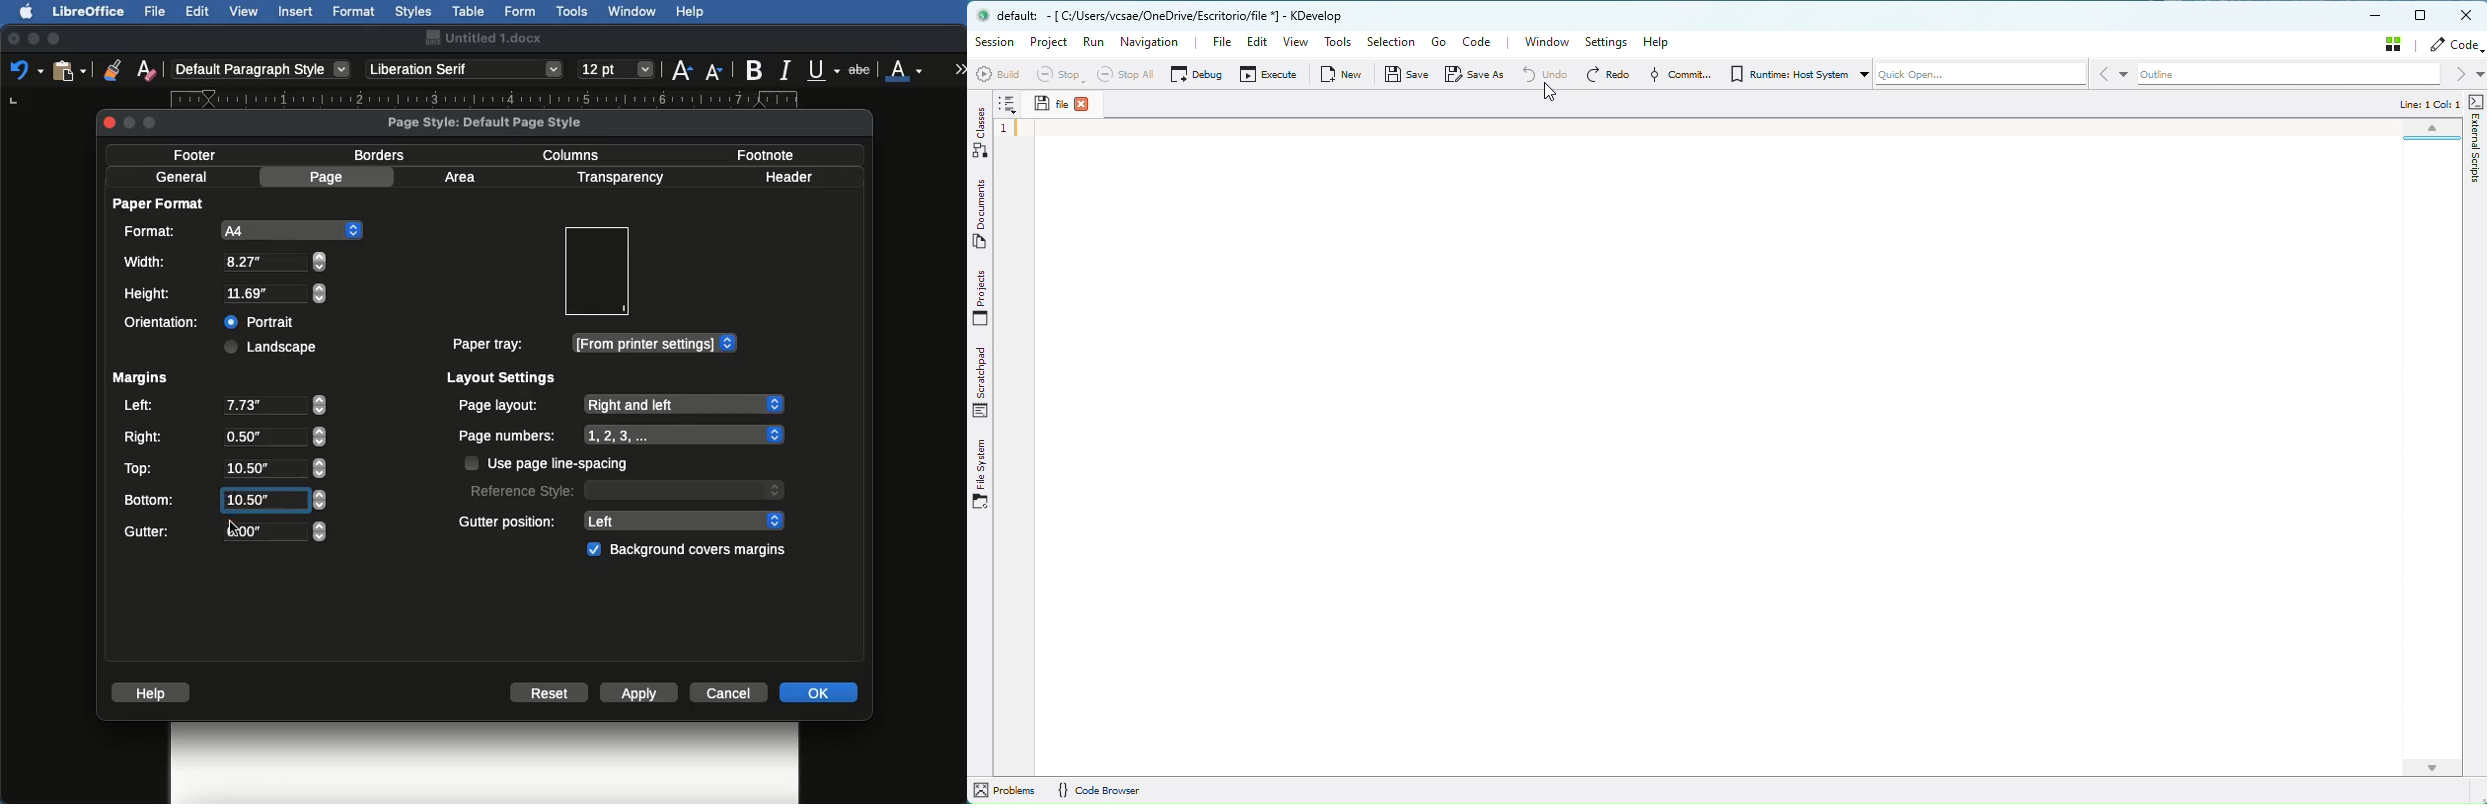 This screenshot has width=2492, height=812. What do you see at coordinates (222, 468) in the screenshot?
I see `Top` at bounding box center [222, 468].